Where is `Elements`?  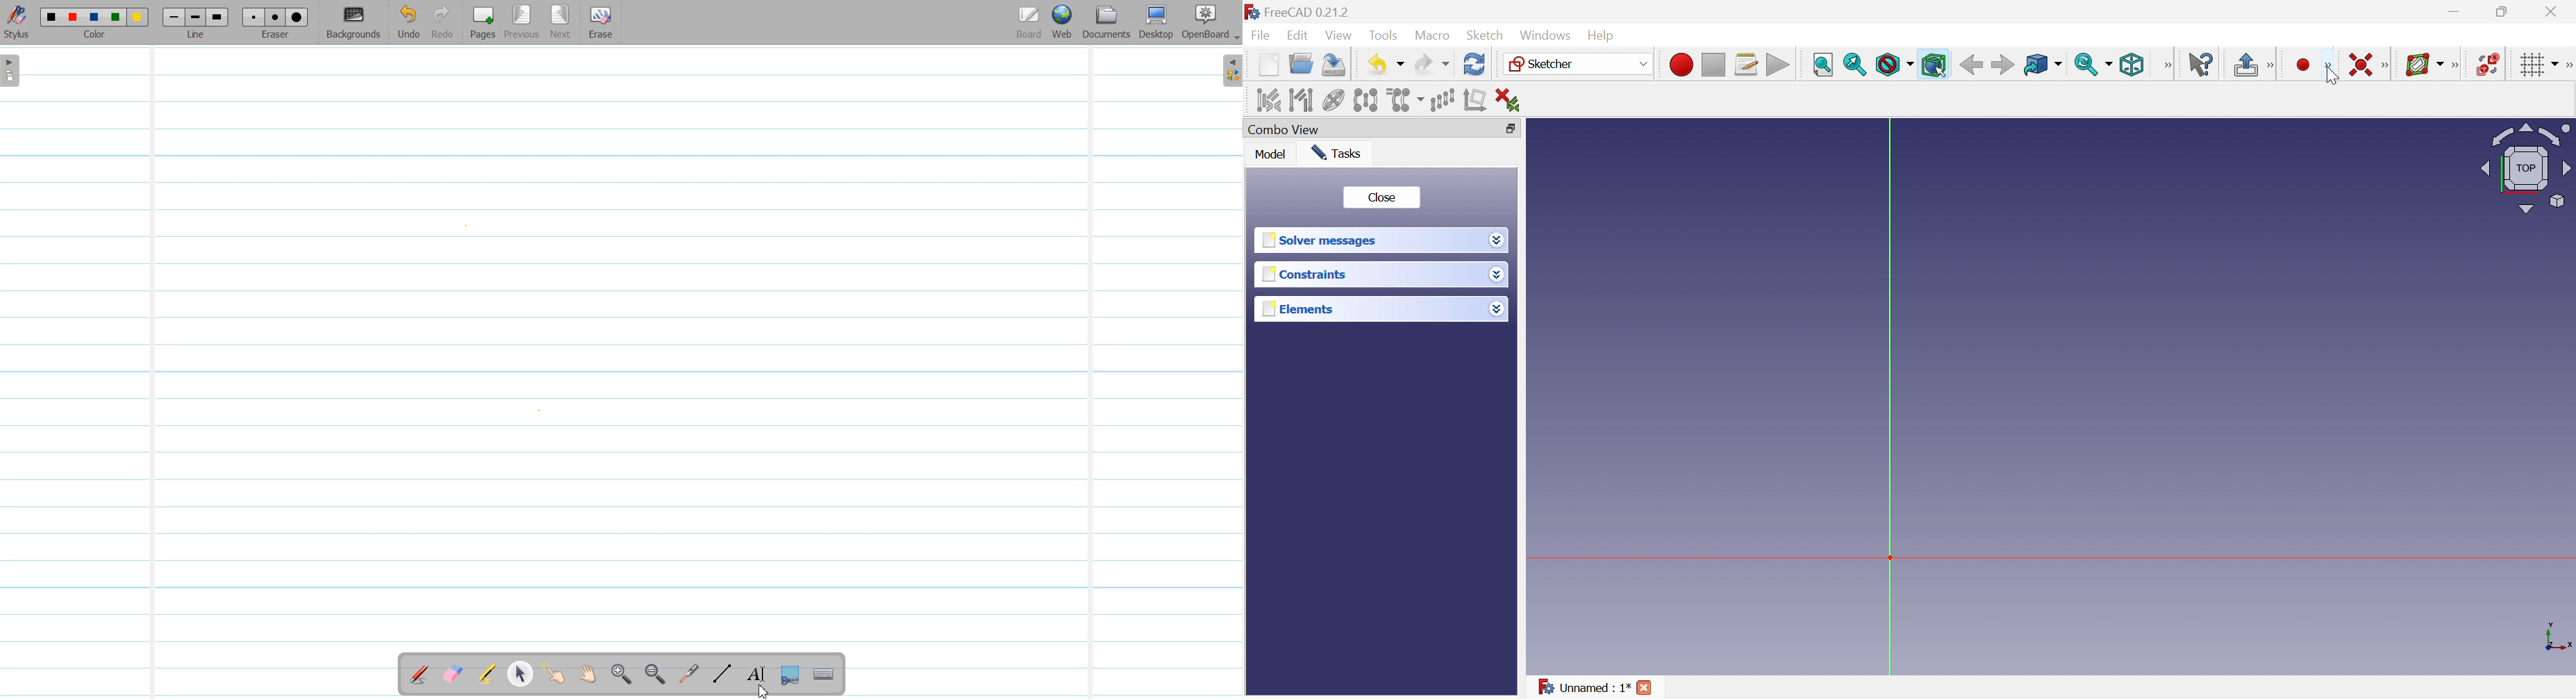
Elements is located at coordinates (1299, 309).